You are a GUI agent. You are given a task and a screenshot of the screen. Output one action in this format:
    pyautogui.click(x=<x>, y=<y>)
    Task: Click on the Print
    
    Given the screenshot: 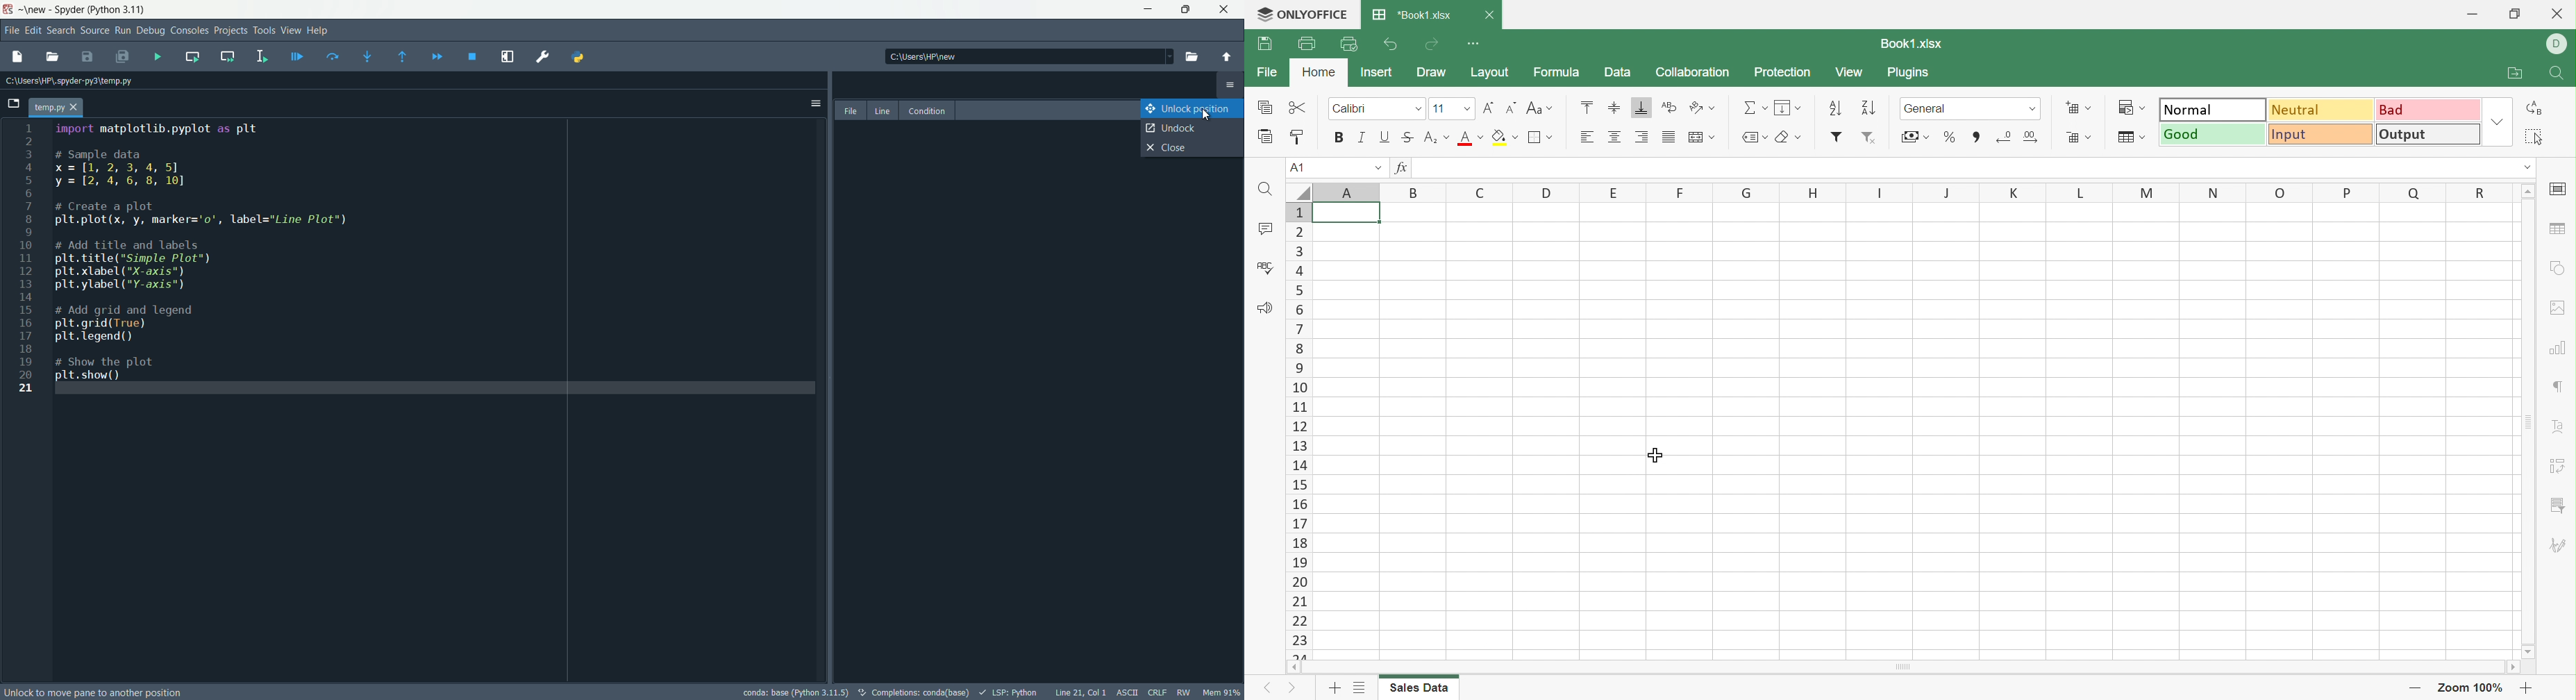 What is the action you would take?
    pyautogui.click(x=1307, y=42)
    